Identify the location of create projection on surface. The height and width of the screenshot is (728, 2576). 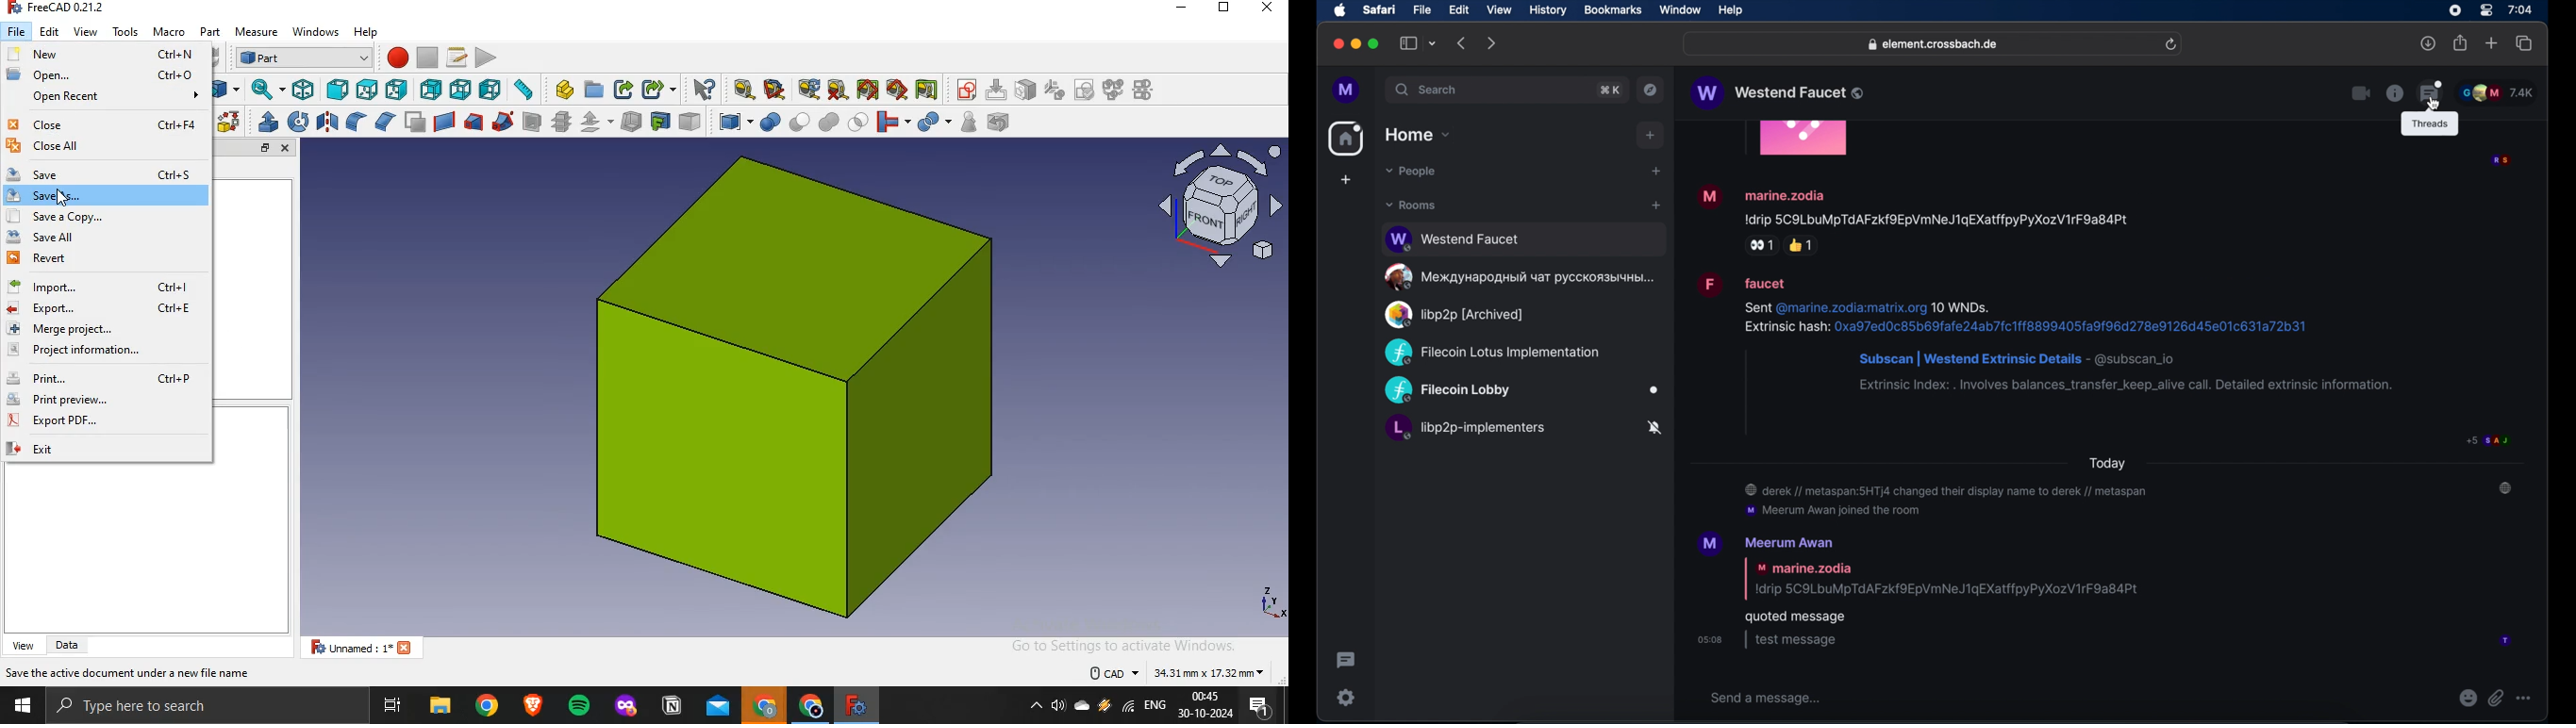
(659, 123).